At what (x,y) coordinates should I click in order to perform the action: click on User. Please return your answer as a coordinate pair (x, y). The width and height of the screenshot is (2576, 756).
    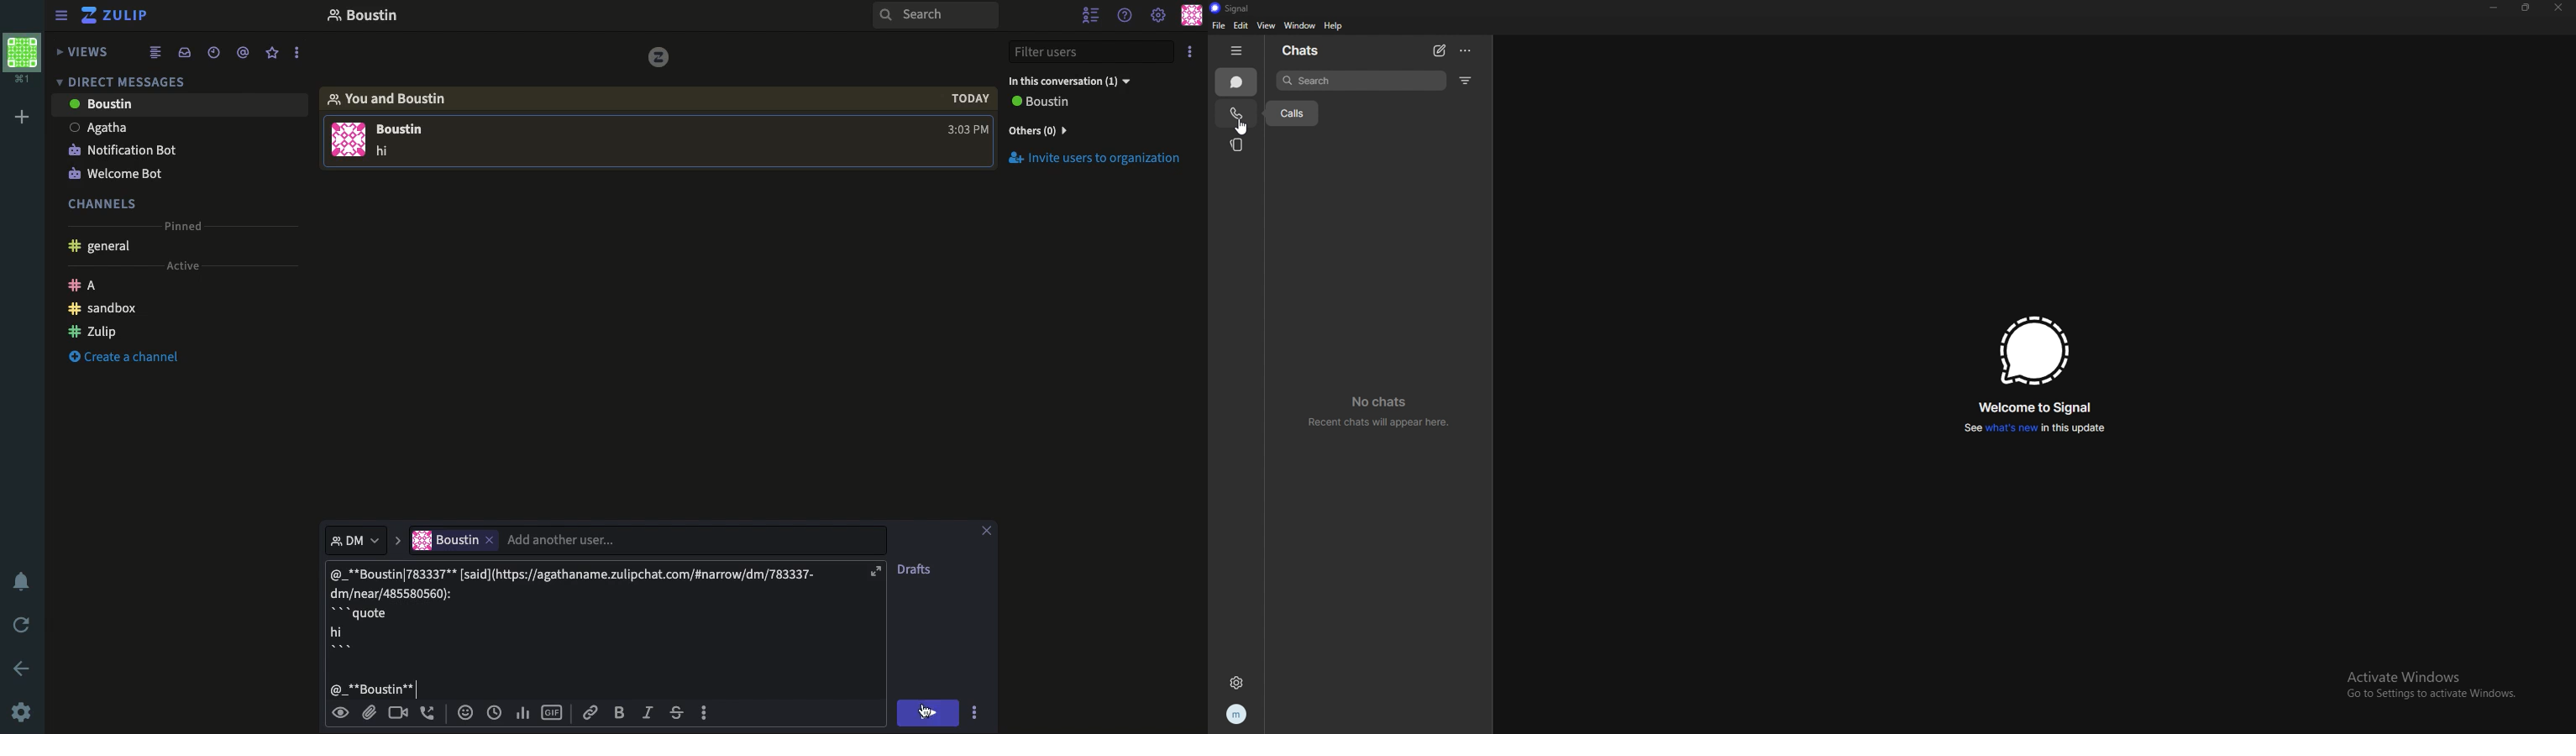
    Looking at the image, I should click on (180, 103).